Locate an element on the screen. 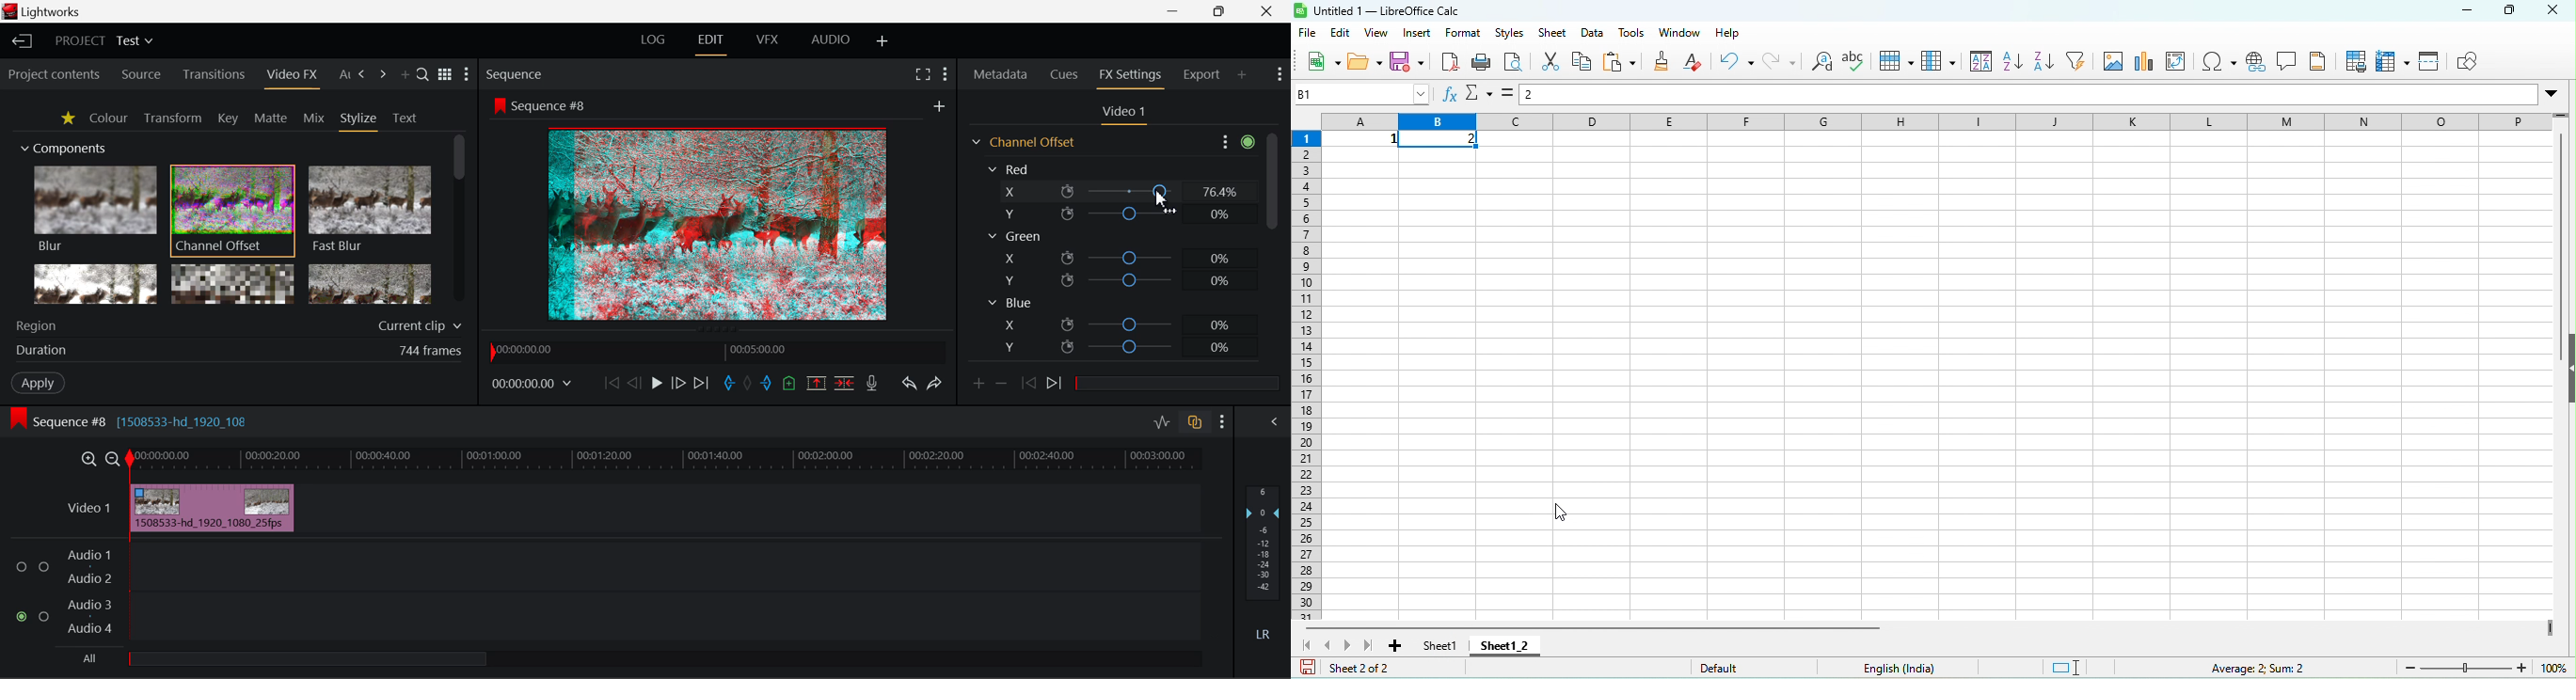 This screenshot has height=700, width=2576. print area is located at coordinates (2354, 62).